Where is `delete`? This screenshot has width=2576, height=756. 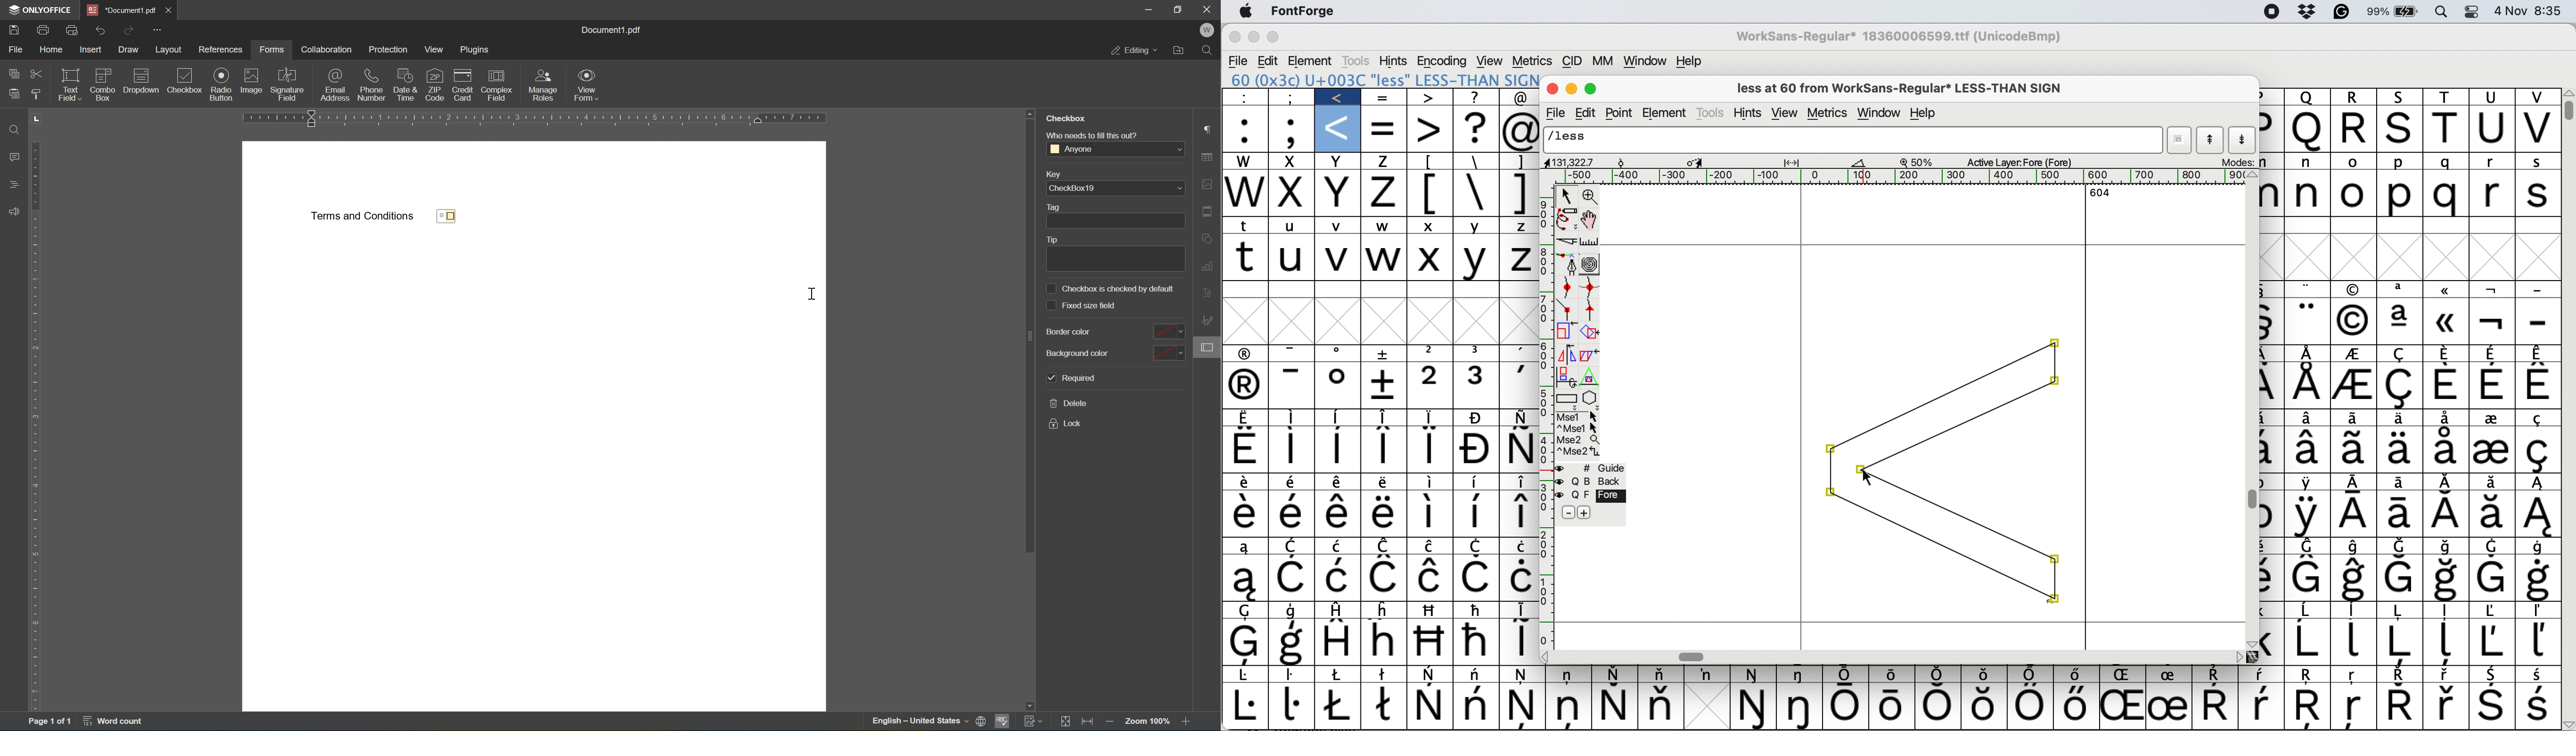
delete is located at coordinates (1069, 404).